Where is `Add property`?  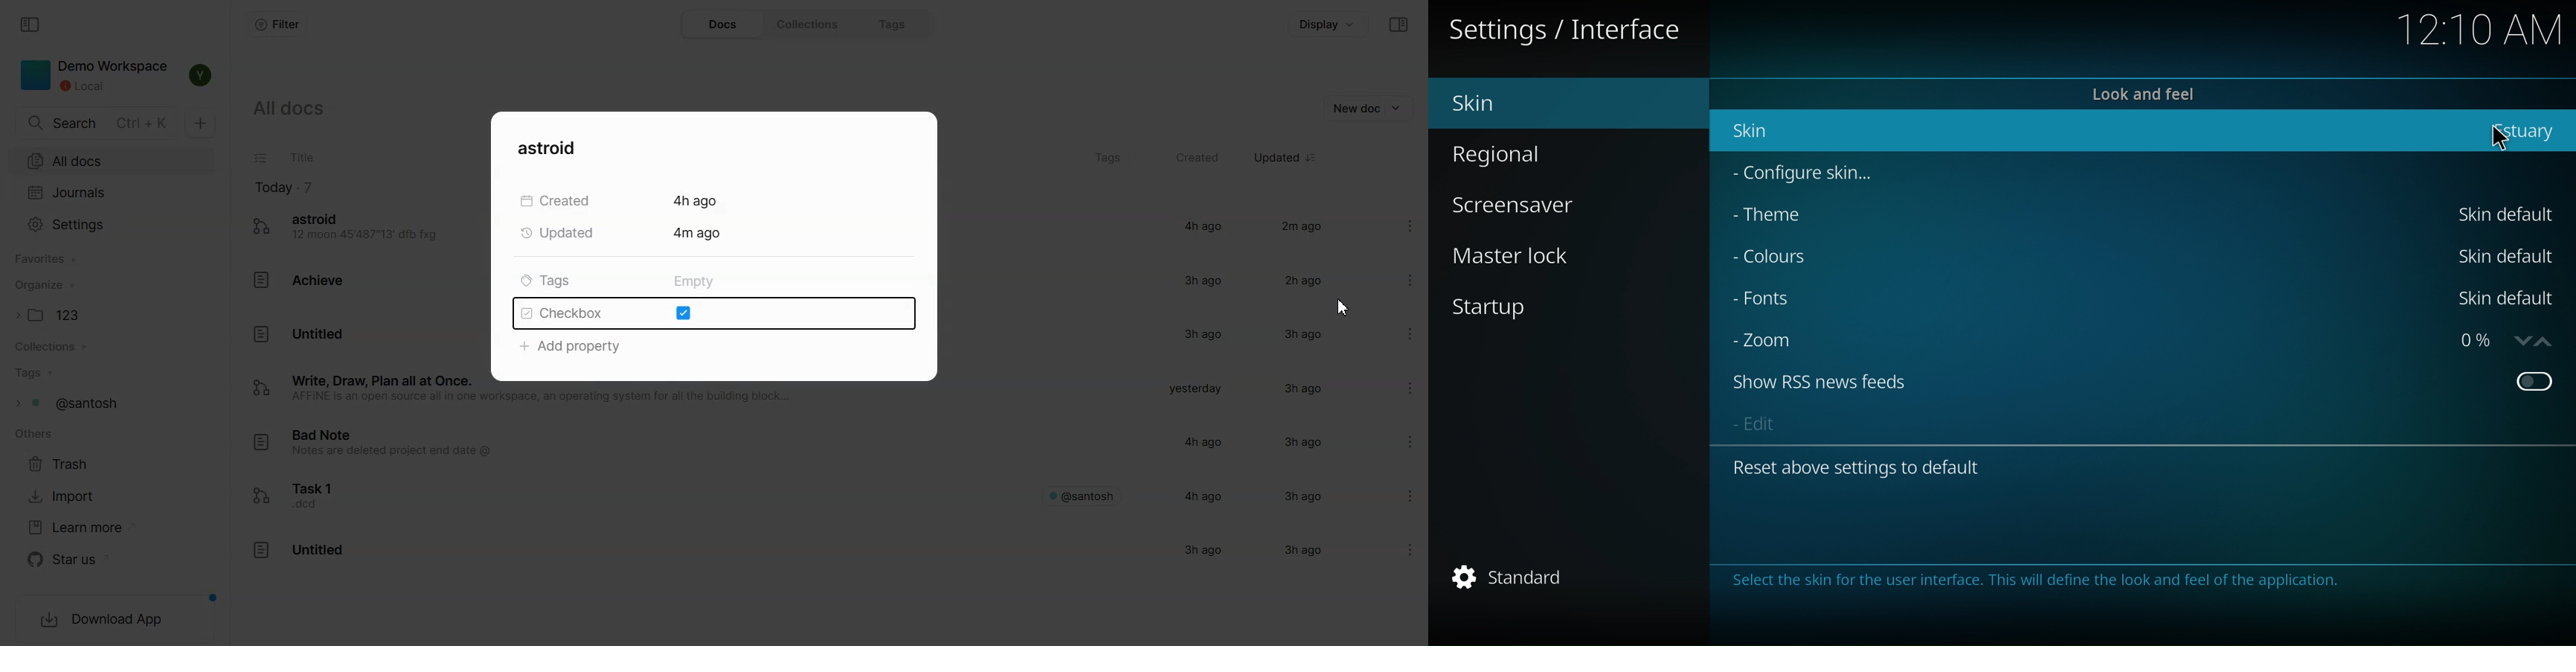 Add property is located at coordinates (572, 346).